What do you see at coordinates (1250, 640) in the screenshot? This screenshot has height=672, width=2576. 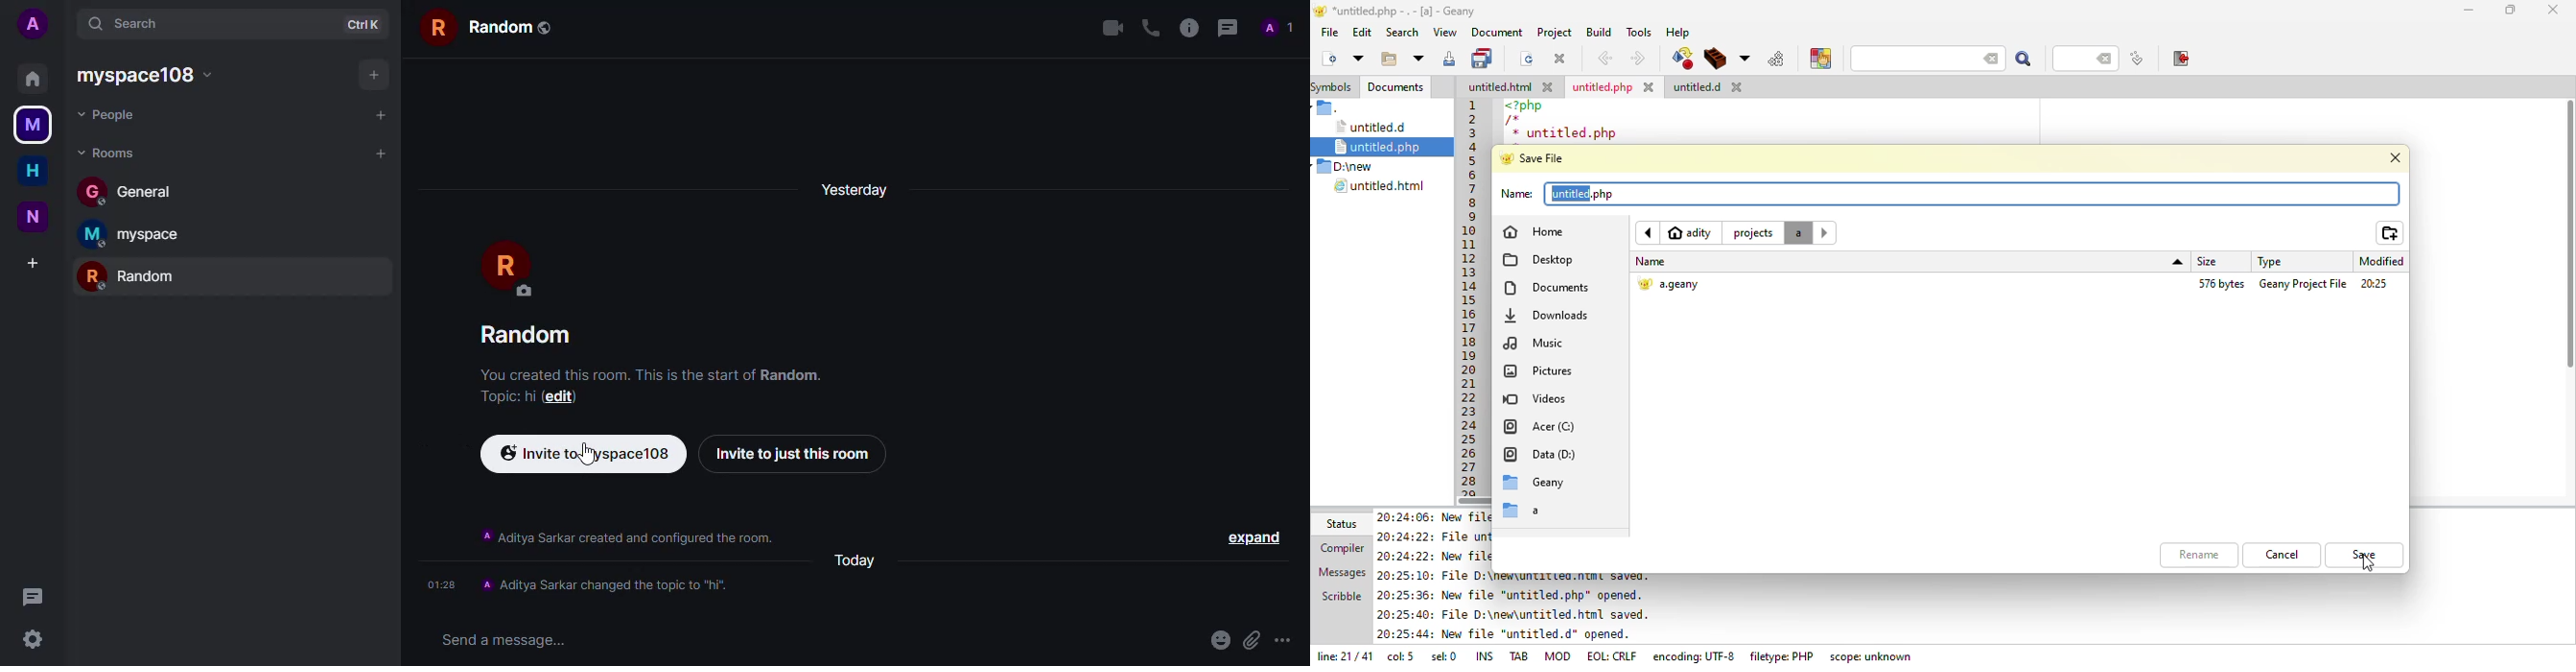 I see `attach` at bounding box center [1250, 640].